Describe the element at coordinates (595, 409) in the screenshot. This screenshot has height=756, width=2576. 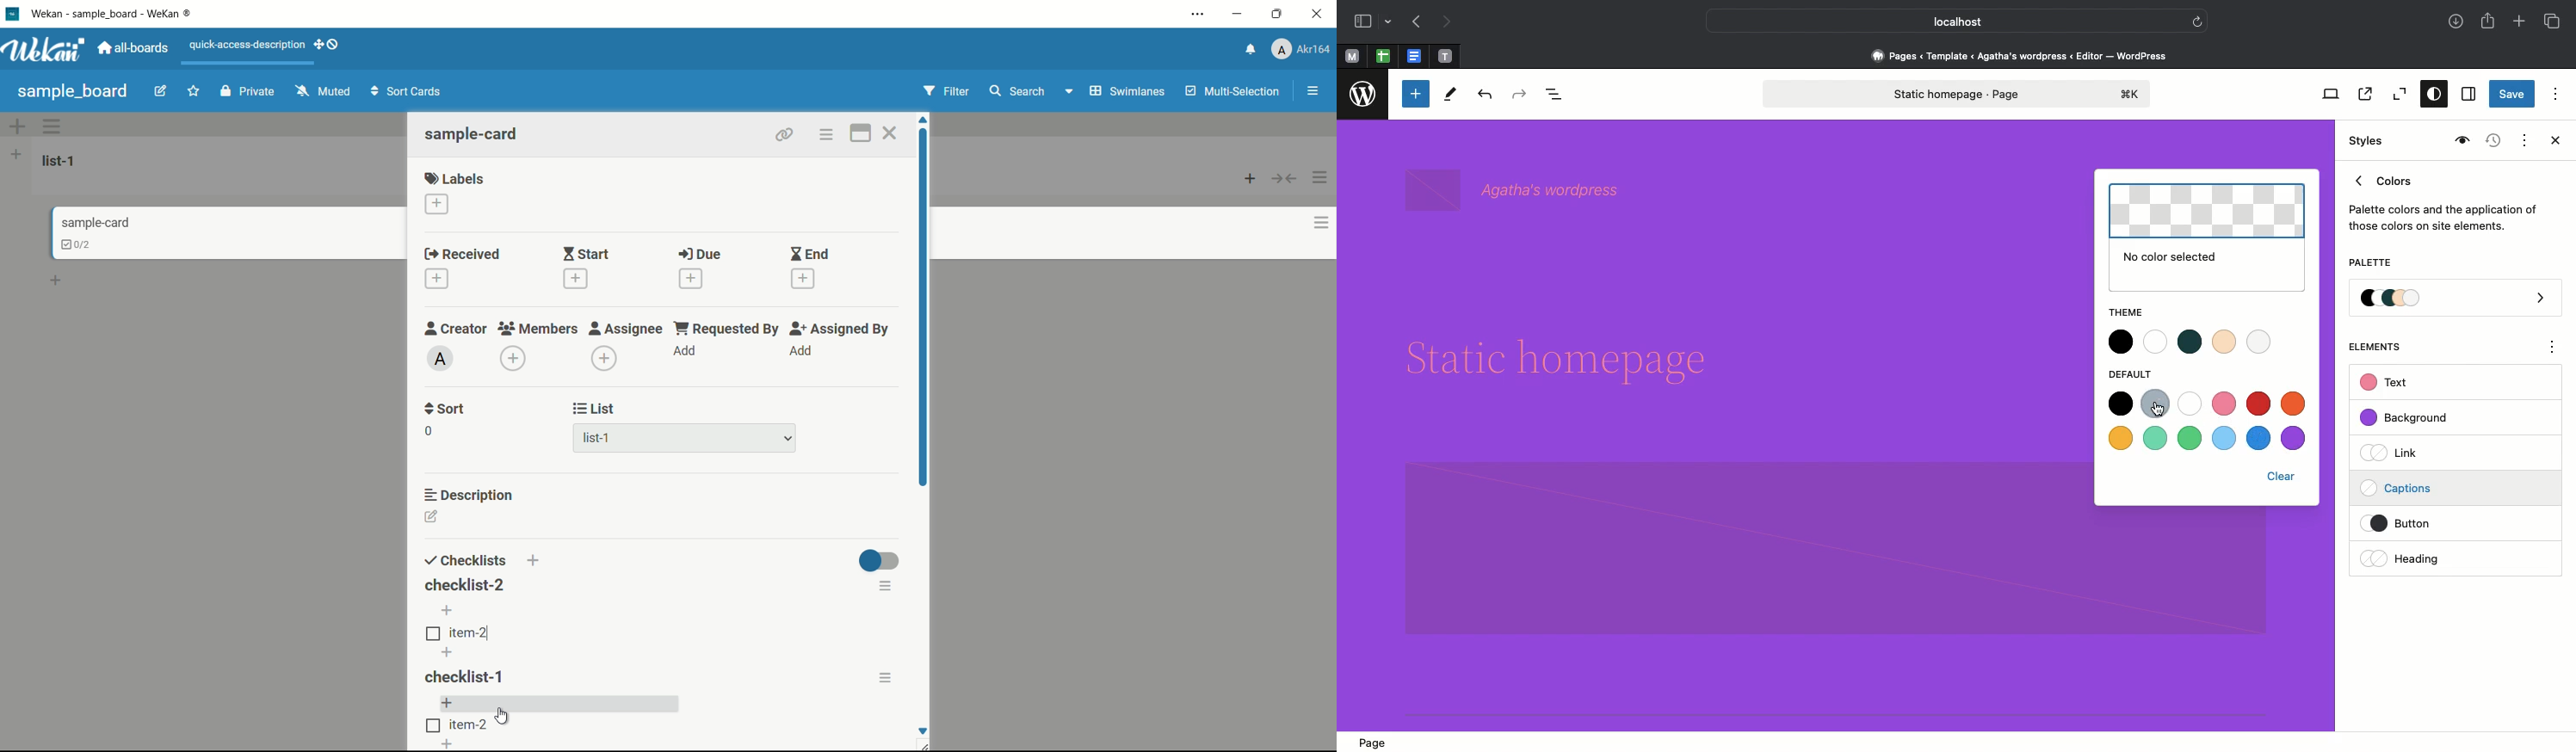
I see `list` at that location.